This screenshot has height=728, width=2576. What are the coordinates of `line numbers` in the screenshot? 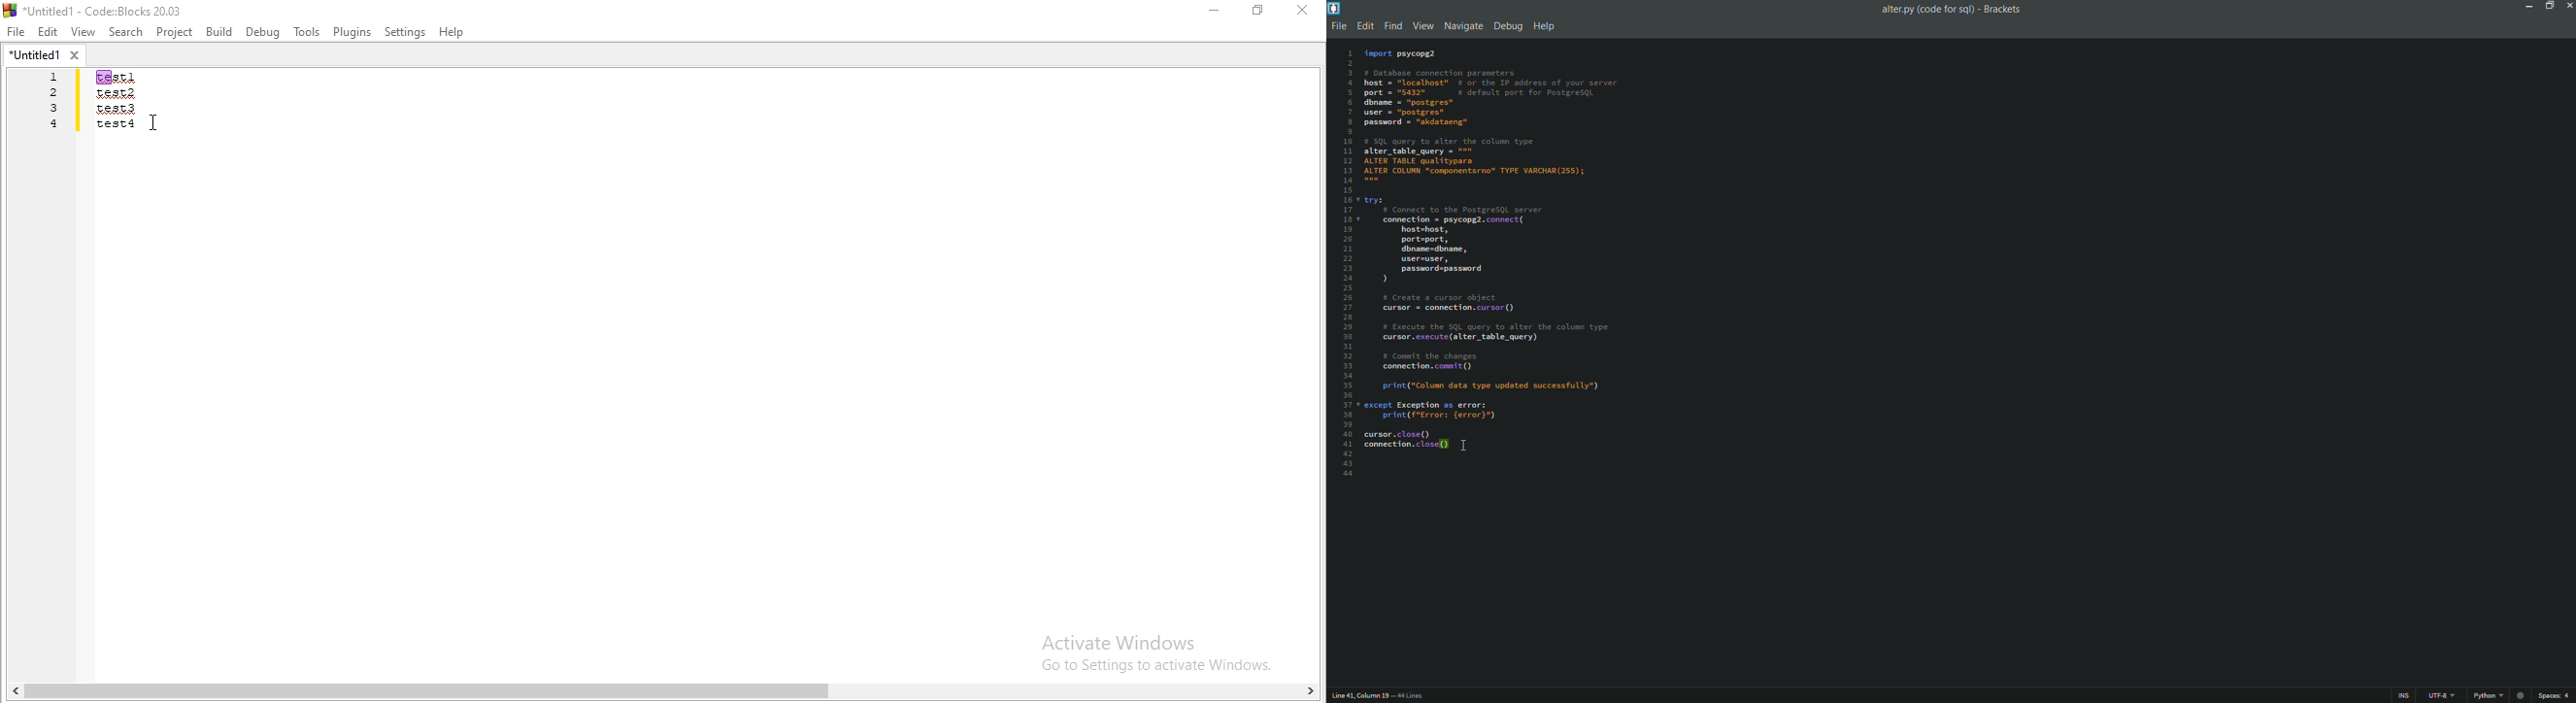 It's located at (1345, 262).